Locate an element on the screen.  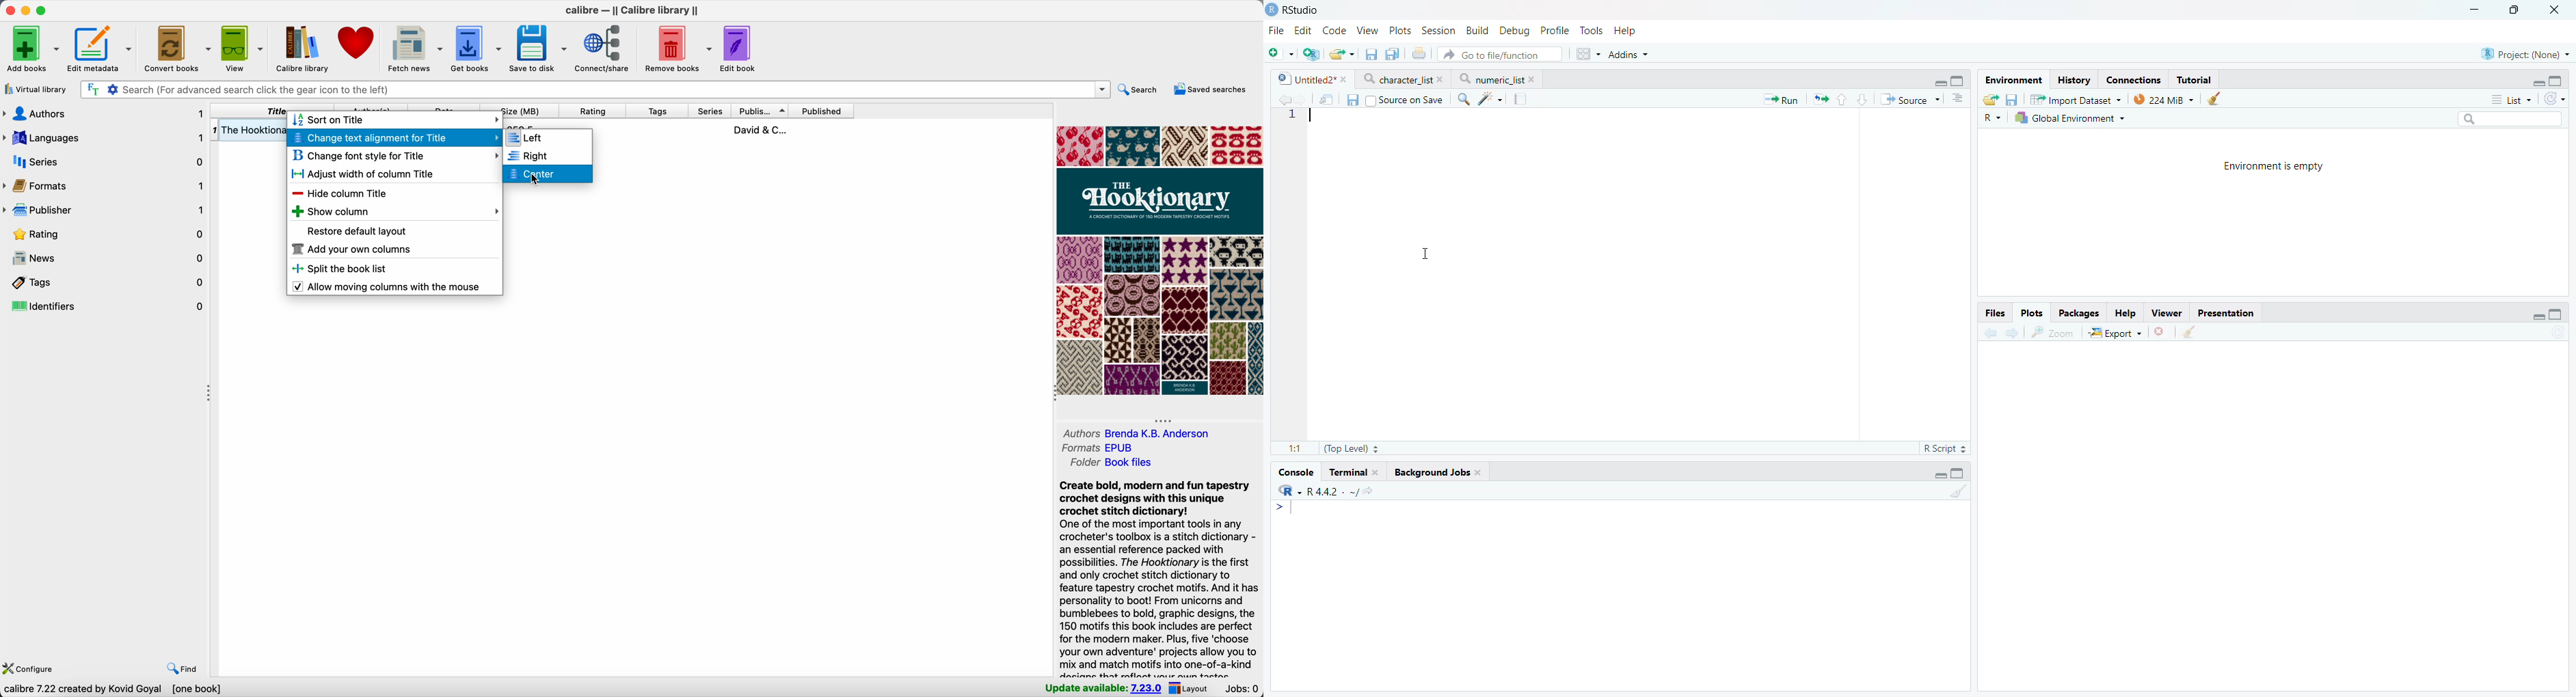
File is located at coordinates (1278, 31).